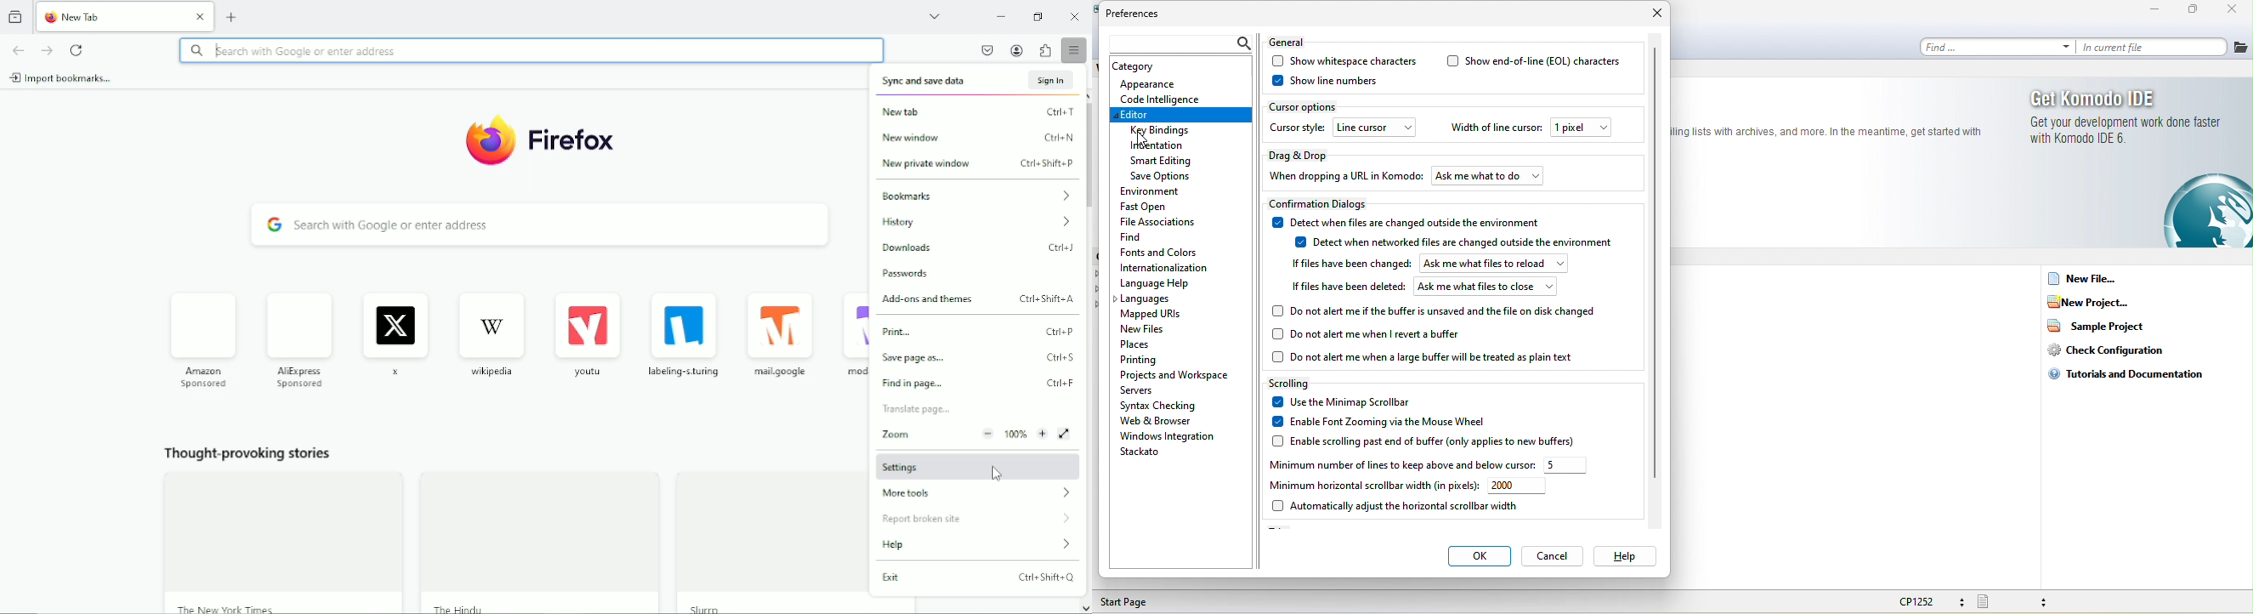  What do you see at coordinates (688, 335) in the screenshot?
I see `labeling turing` at bounding box center [688, 335].